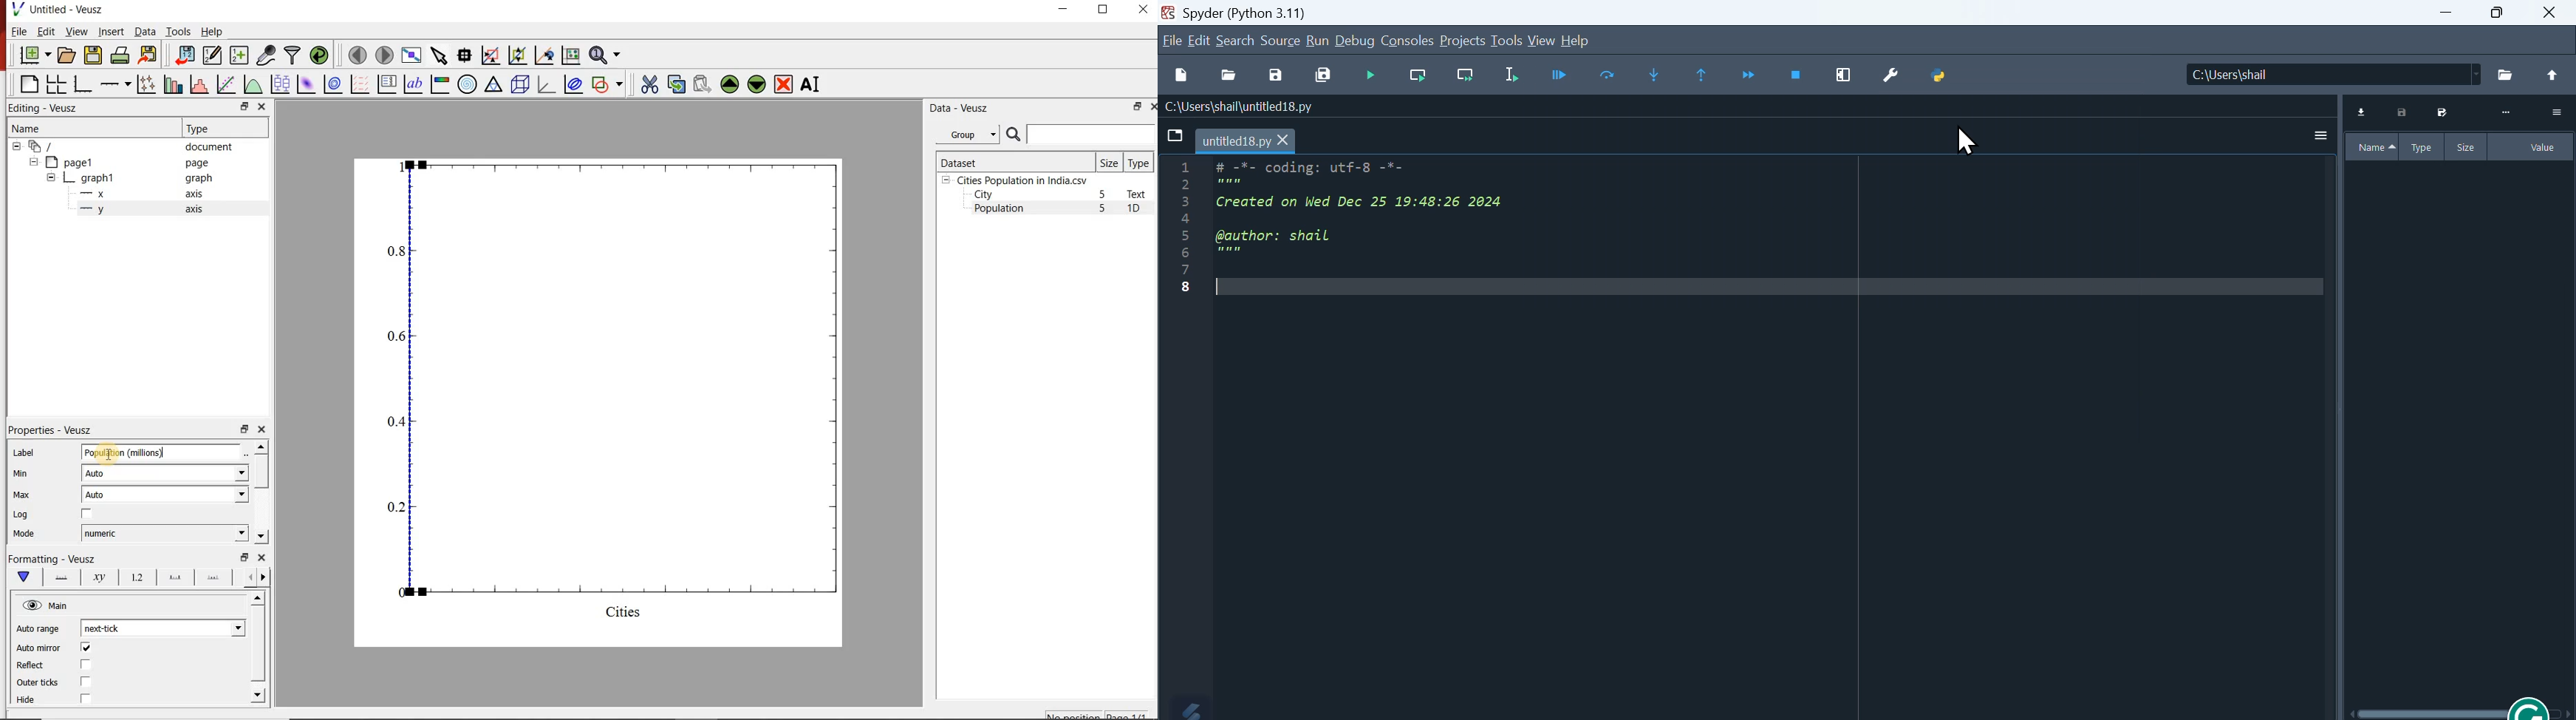  I want to click on close, so click(261, 430).